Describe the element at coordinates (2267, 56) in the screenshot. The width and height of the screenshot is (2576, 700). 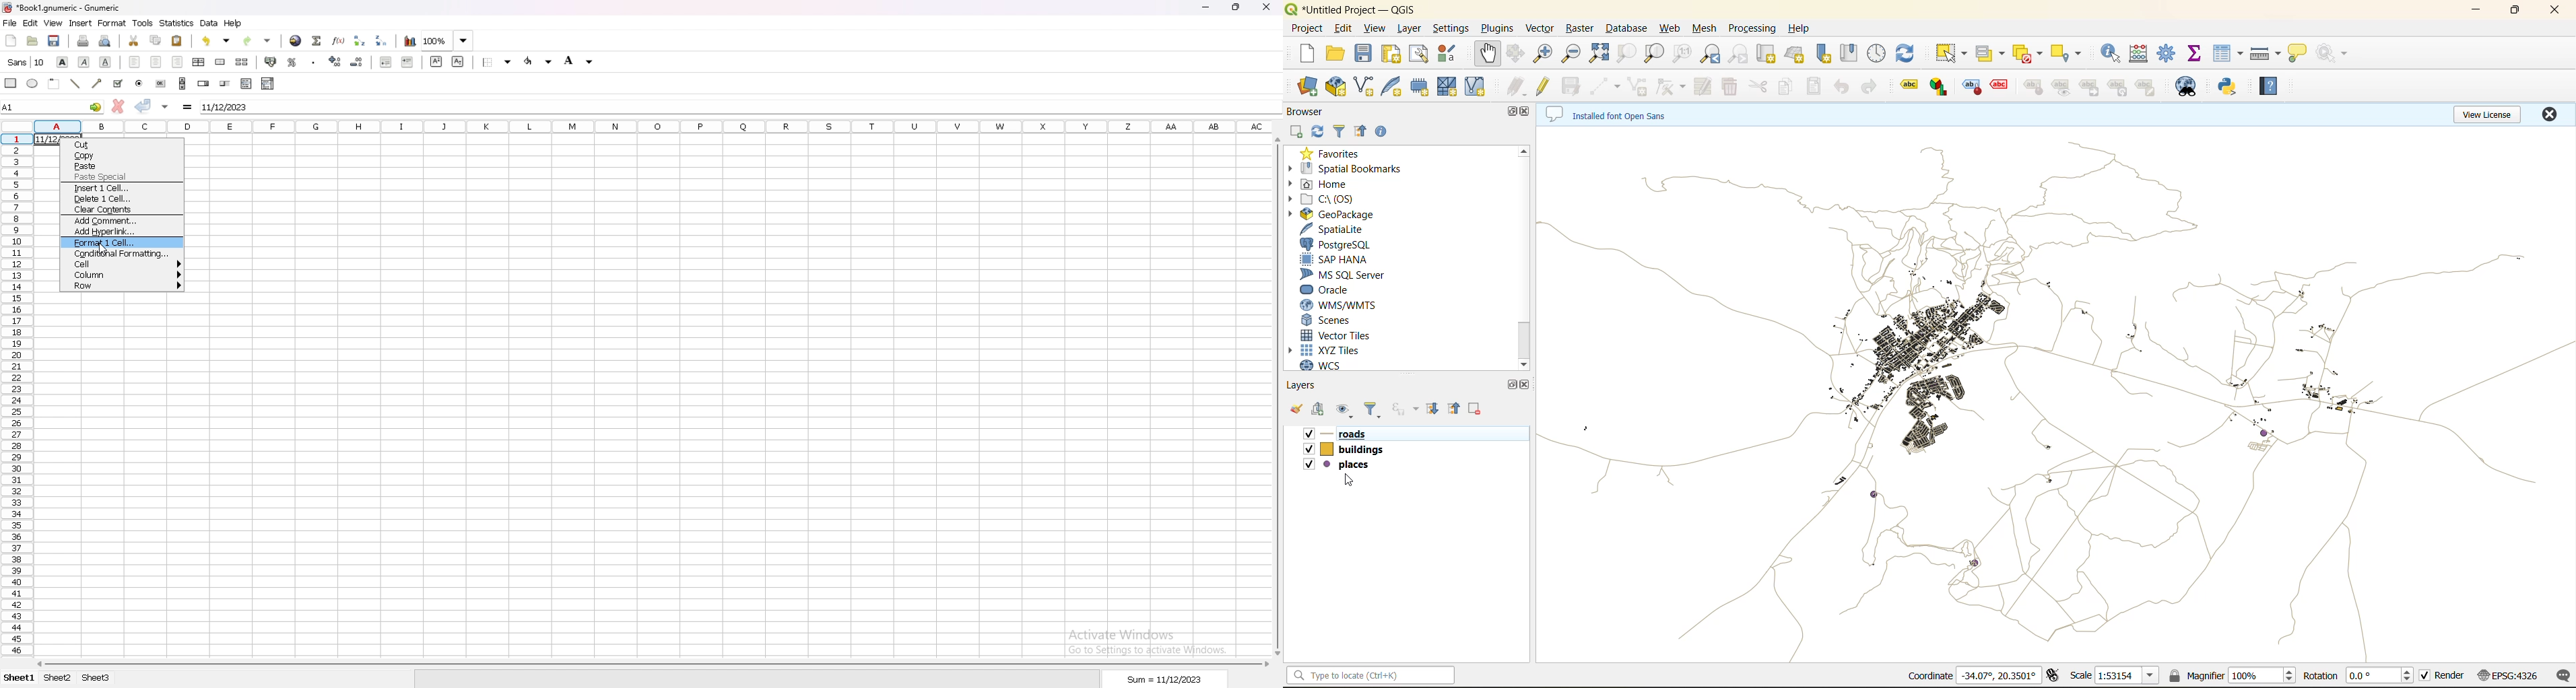
I see `measure line` at that location.